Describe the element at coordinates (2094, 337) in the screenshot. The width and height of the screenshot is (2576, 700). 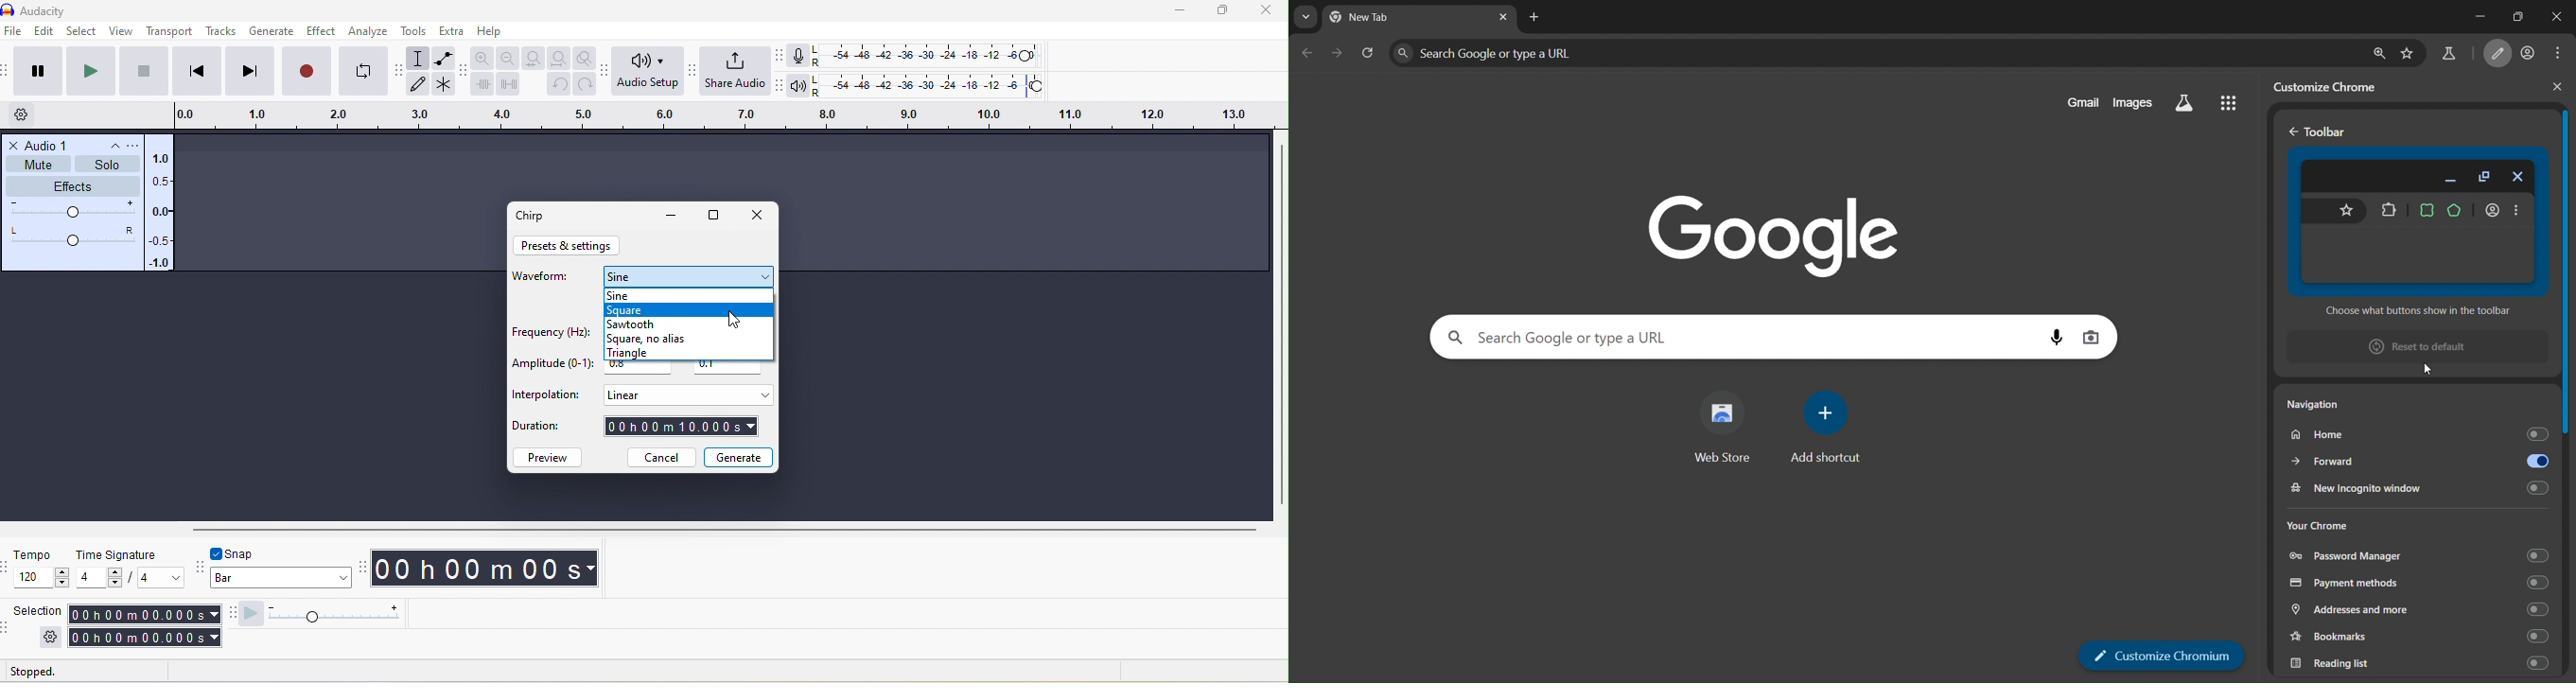
I see `image search` at that location.